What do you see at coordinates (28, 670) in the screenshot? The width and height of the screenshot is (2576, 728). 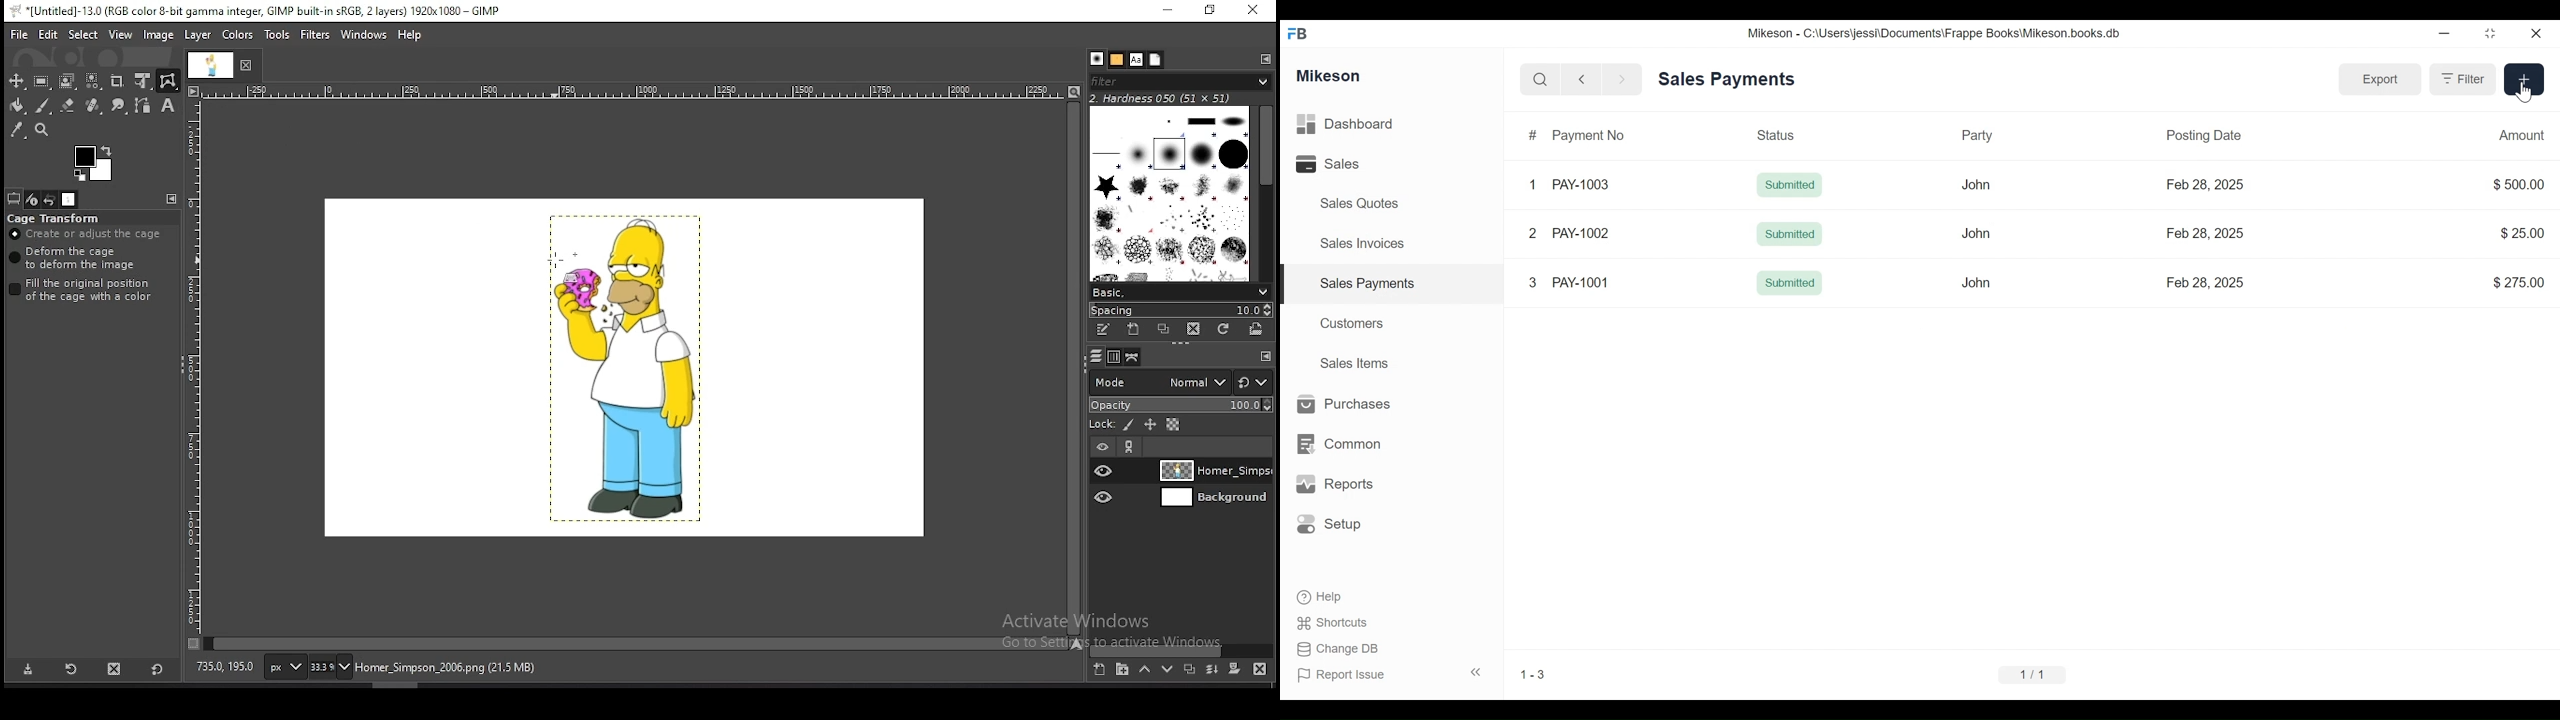 I see `save tool preset` at bounding box center [28, 670].